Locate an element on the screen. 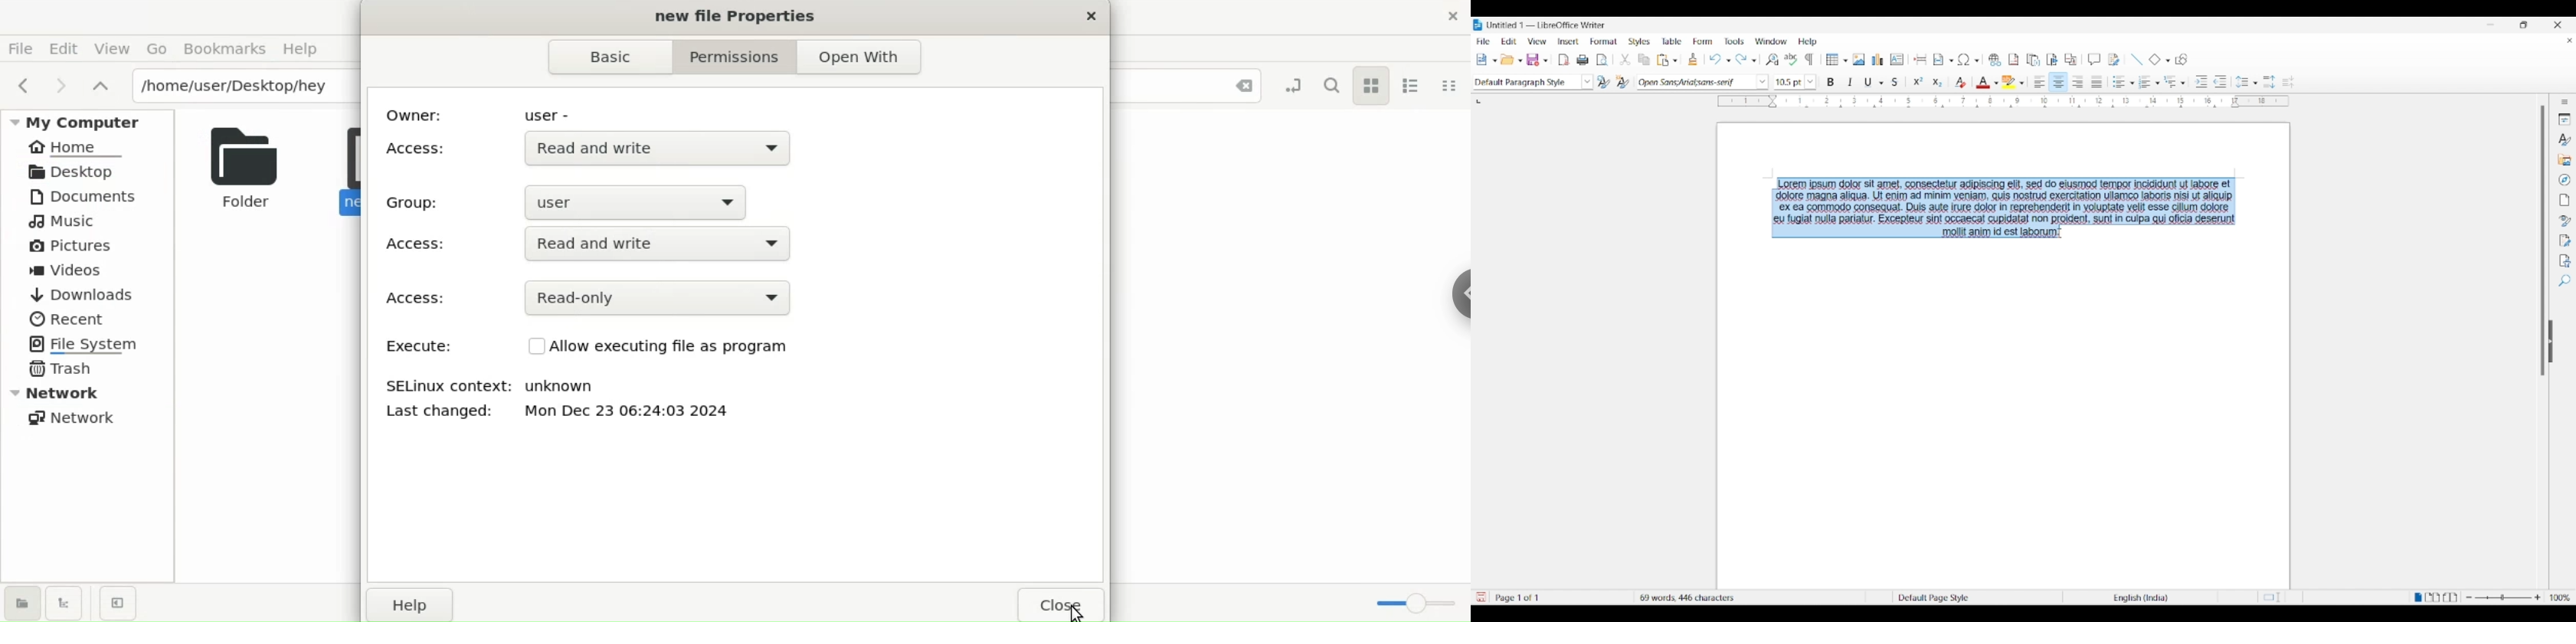 The height and width of the screenshot is (644, 2576). Justified is located at coordinates (2097, 82).